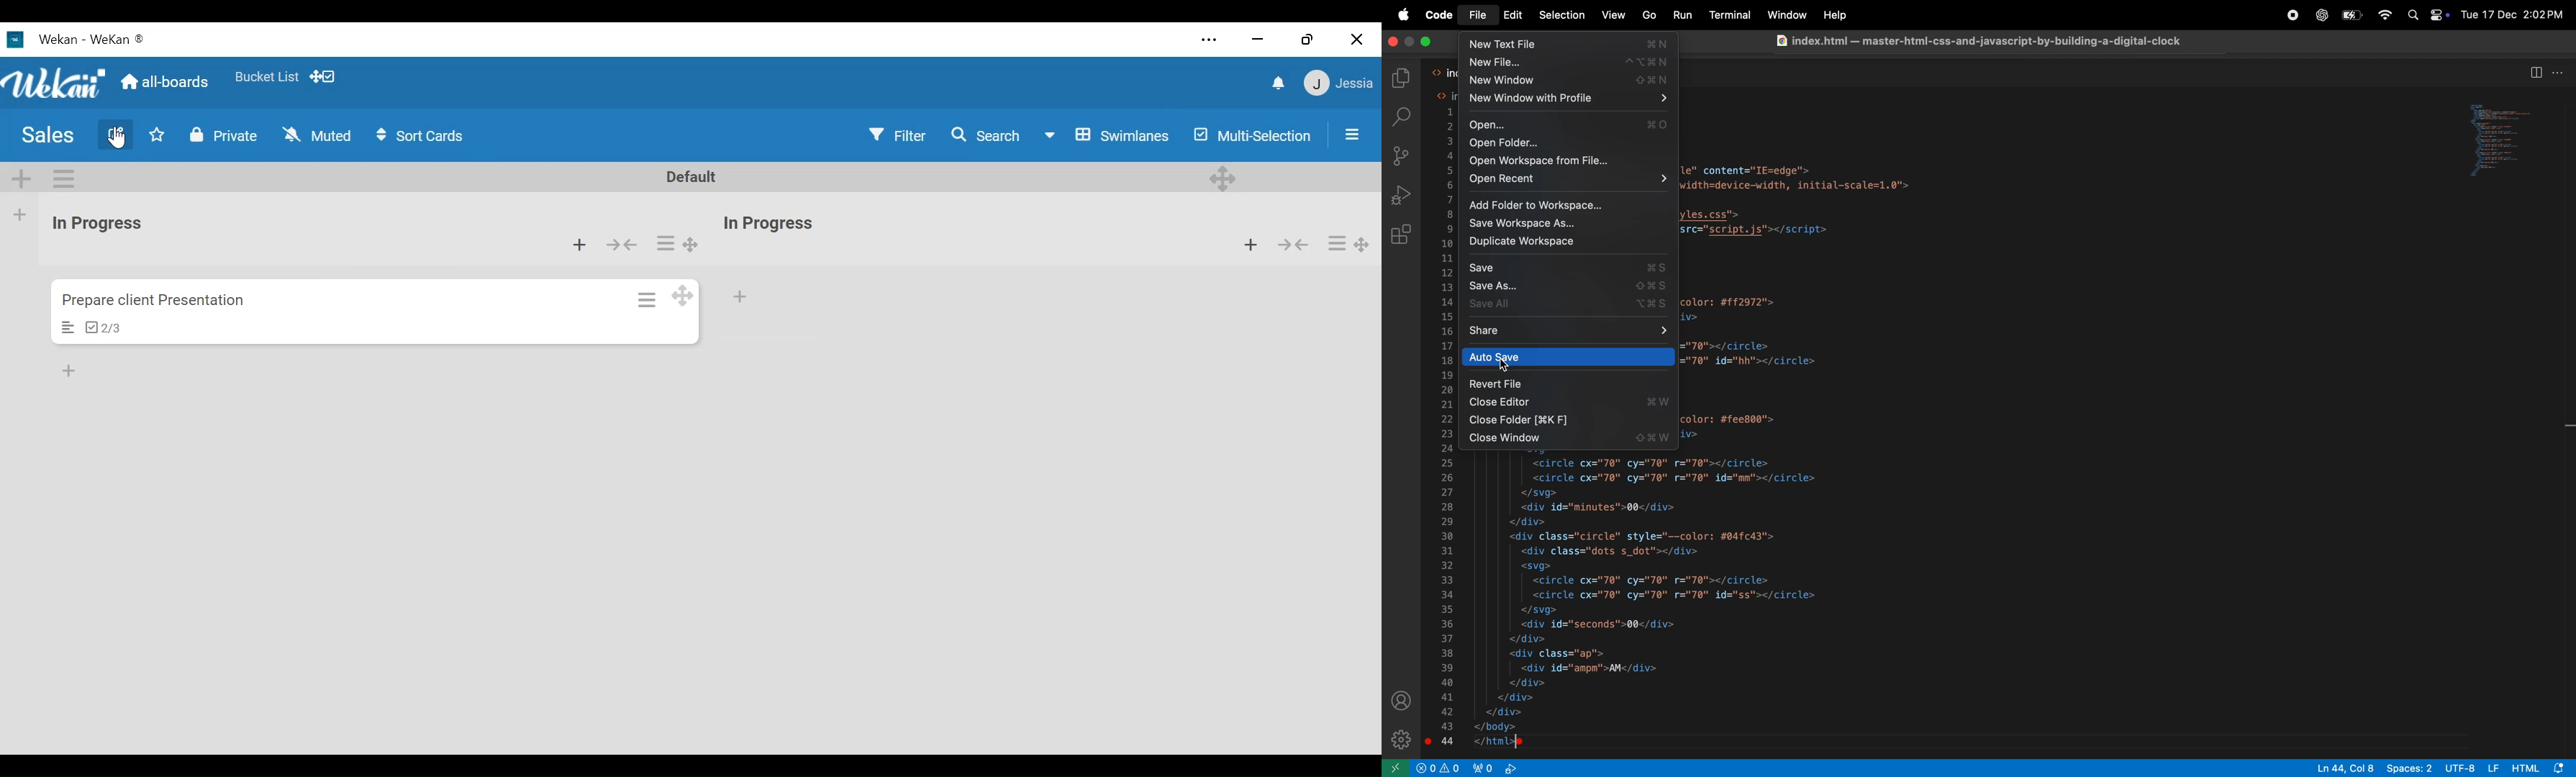 This screenshot has height=784, width=2576. I want to click on Board Title, so click(47, 137).